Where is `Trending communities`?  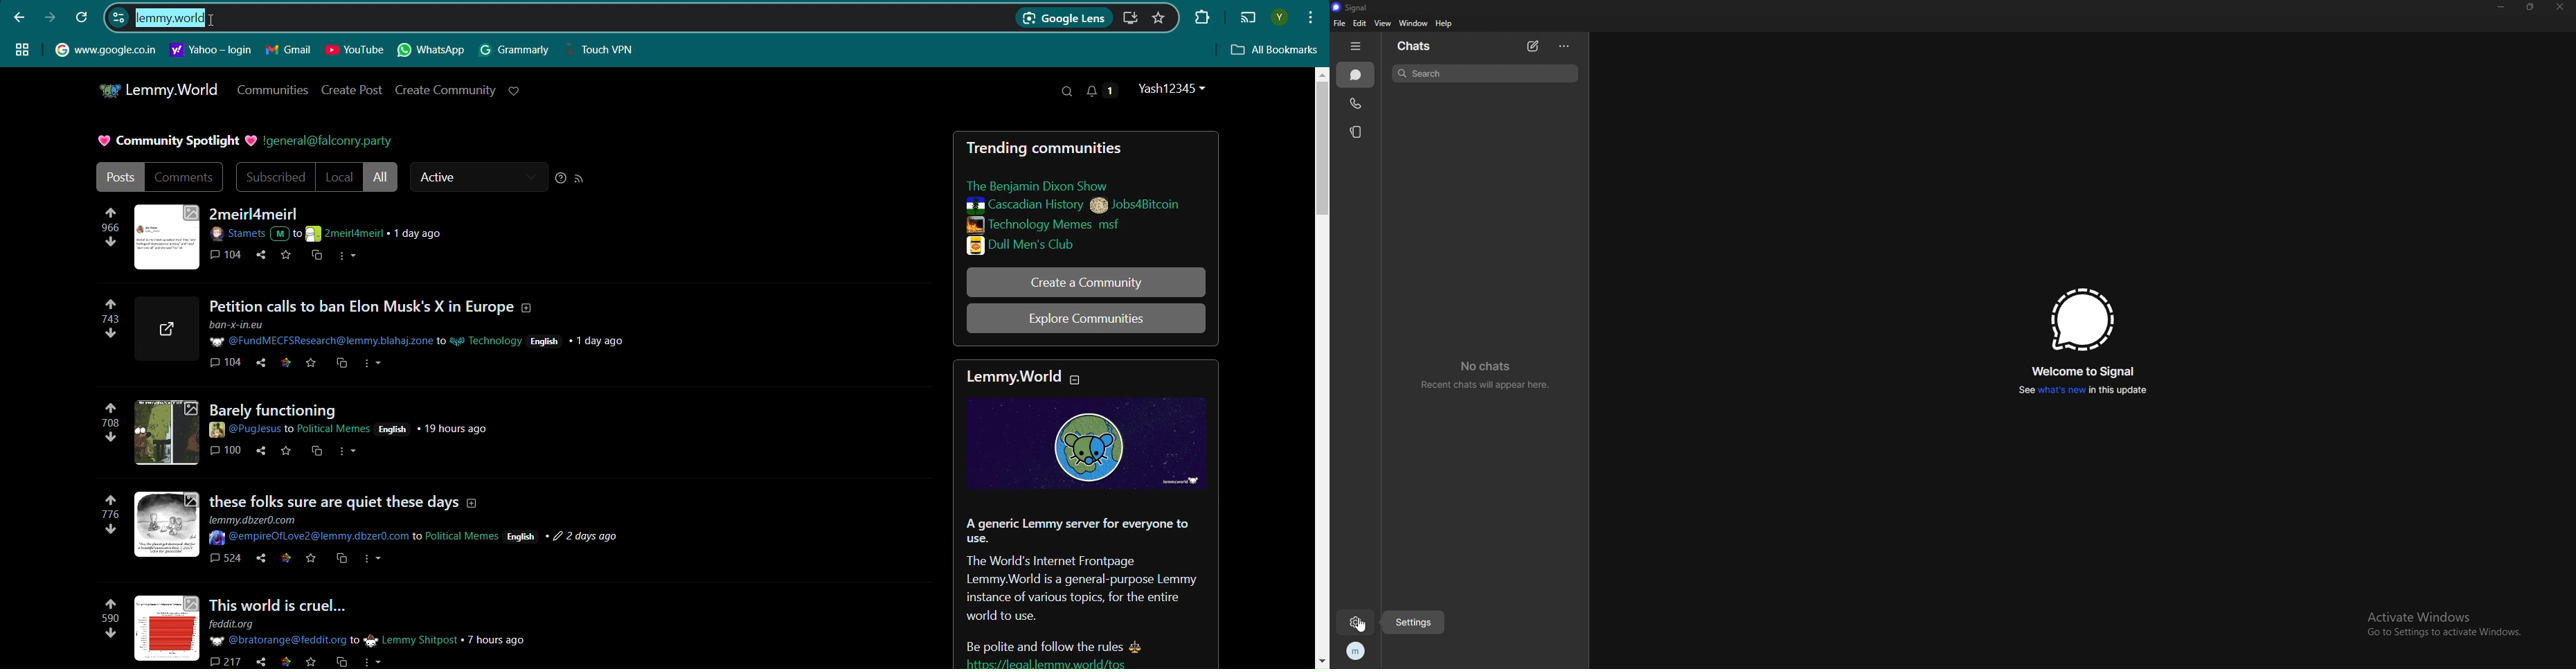
Trending communities is located at coordinates (1053, 148).